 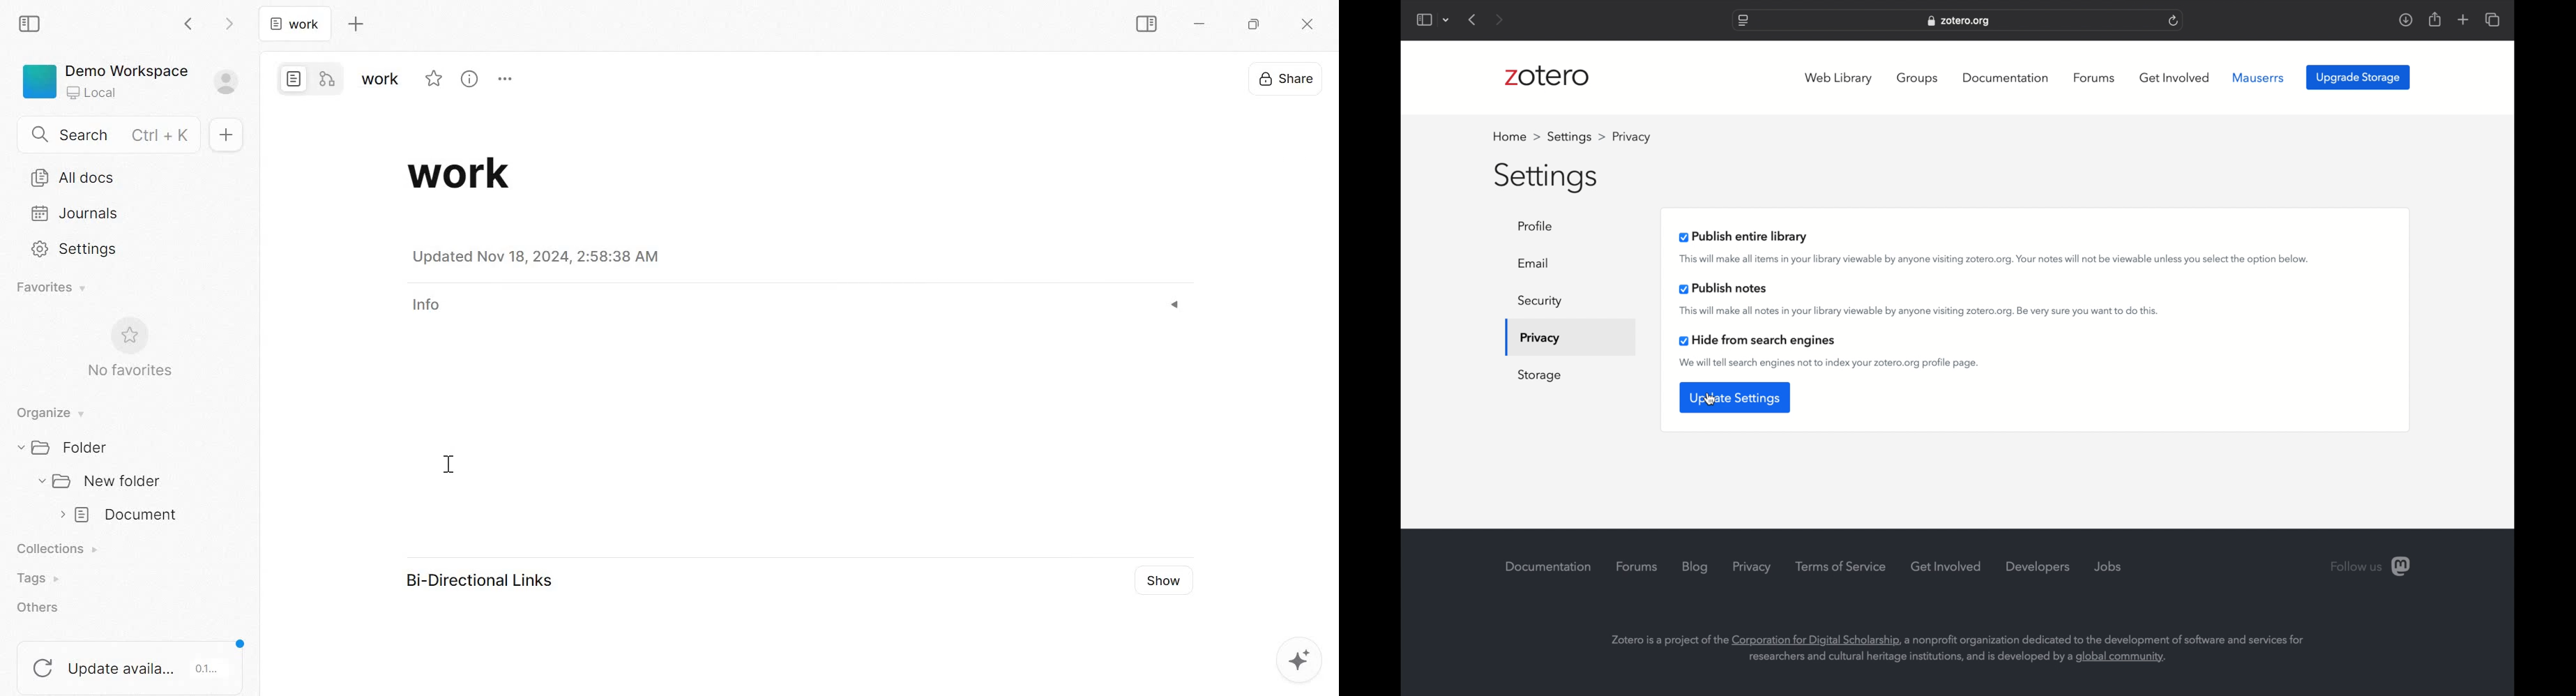 What do you see at coordinates (1257, 27) in the screenshot?
I see `Maximize` at bounding box center [1257, 27].